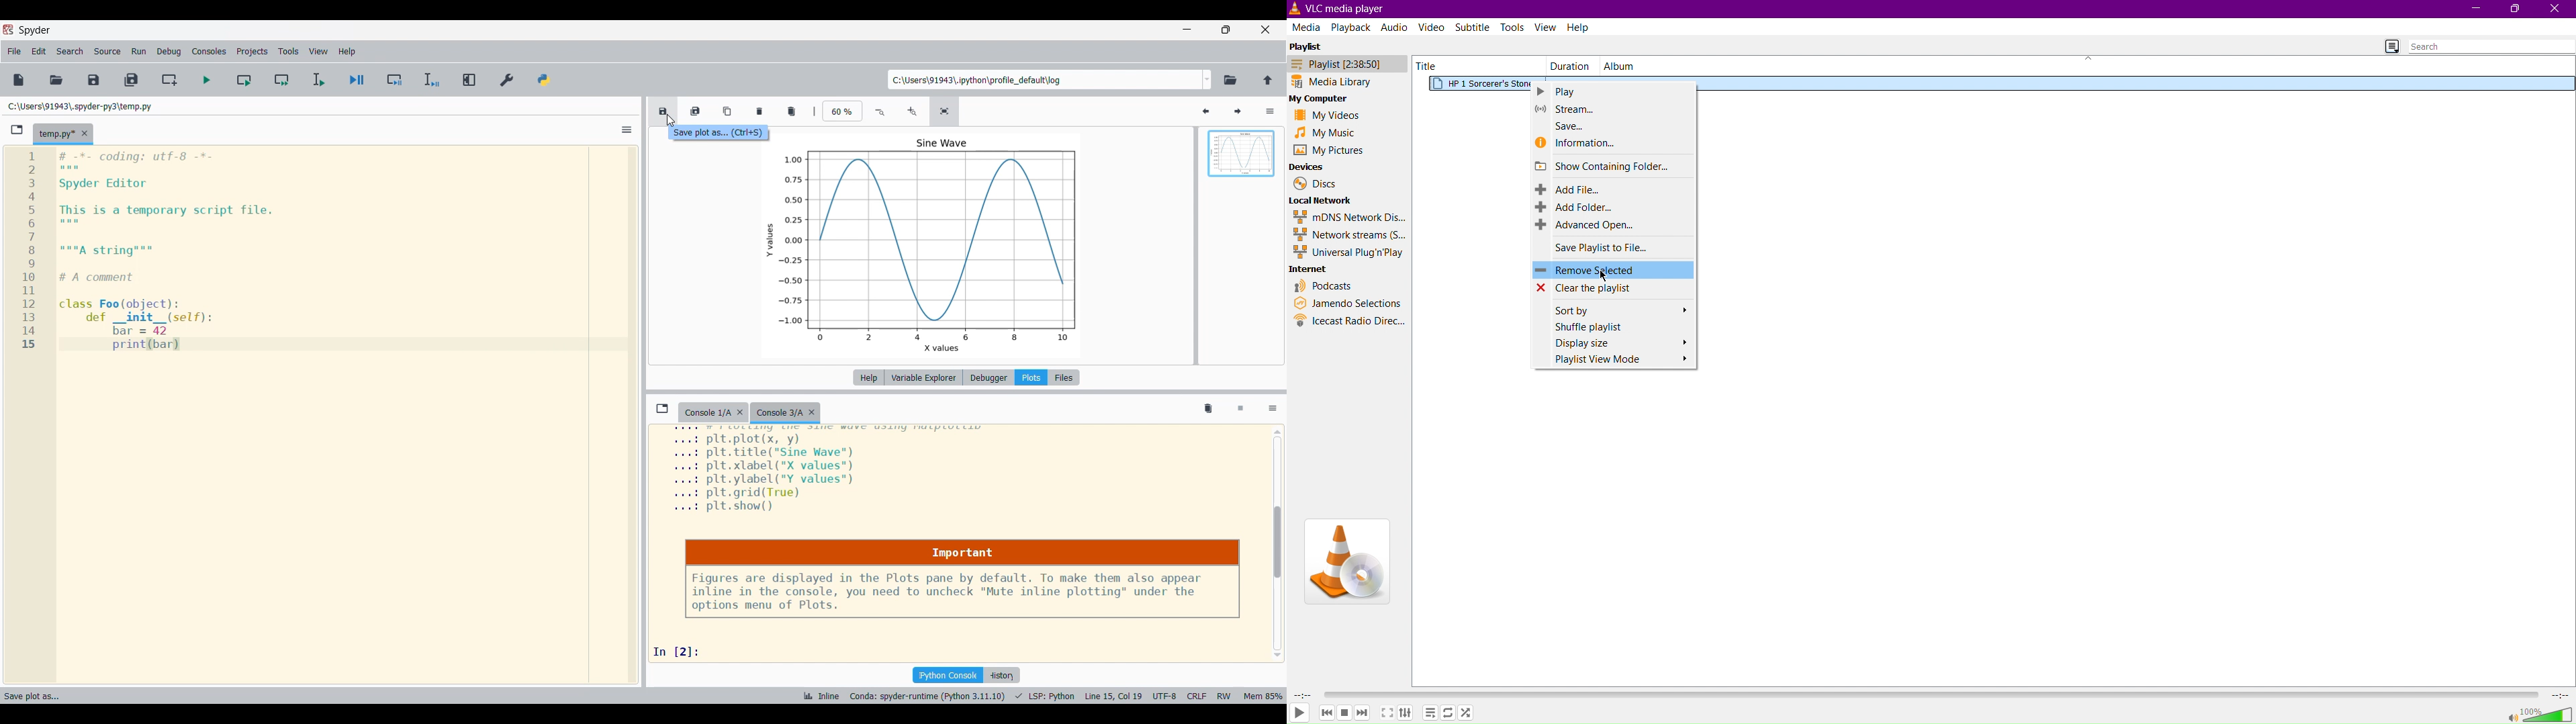  What do you see at coordinates (1619, 66) in the screenshot?
I see `Album` at bounding box center [1619, 66].